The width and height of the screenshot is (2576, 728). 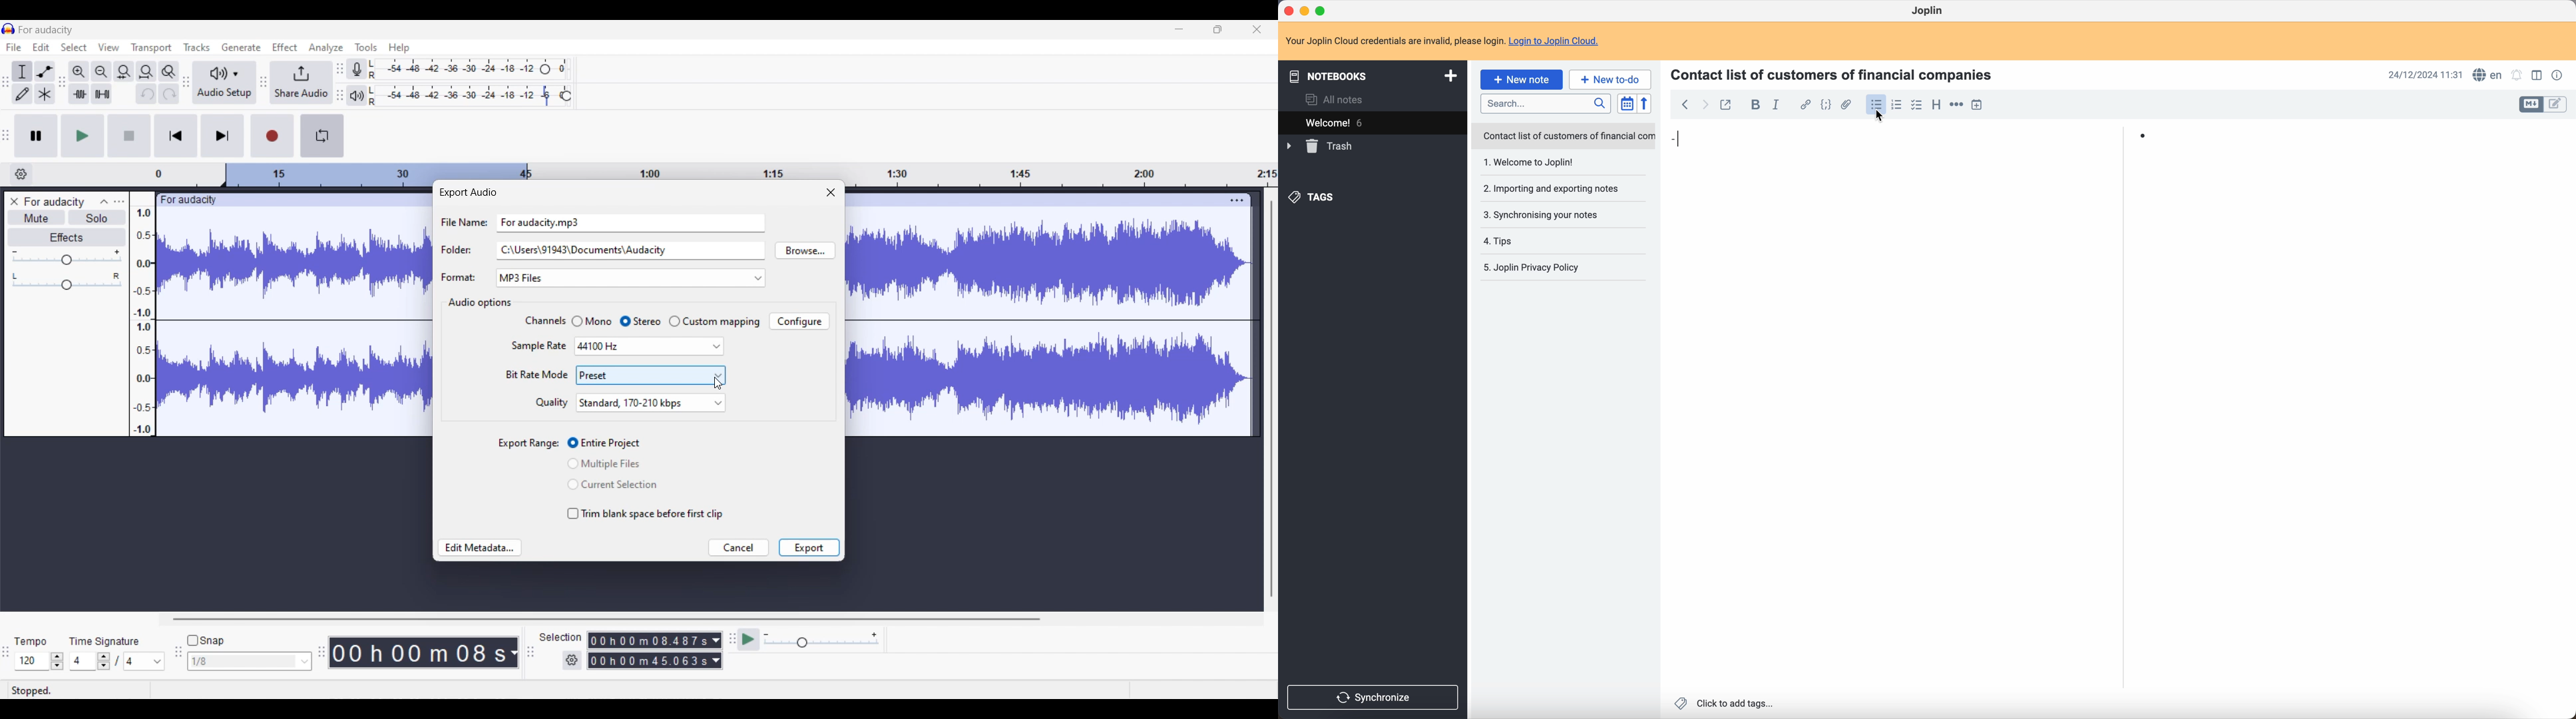 I want to click on attach file, so click(x=1847, y=104).